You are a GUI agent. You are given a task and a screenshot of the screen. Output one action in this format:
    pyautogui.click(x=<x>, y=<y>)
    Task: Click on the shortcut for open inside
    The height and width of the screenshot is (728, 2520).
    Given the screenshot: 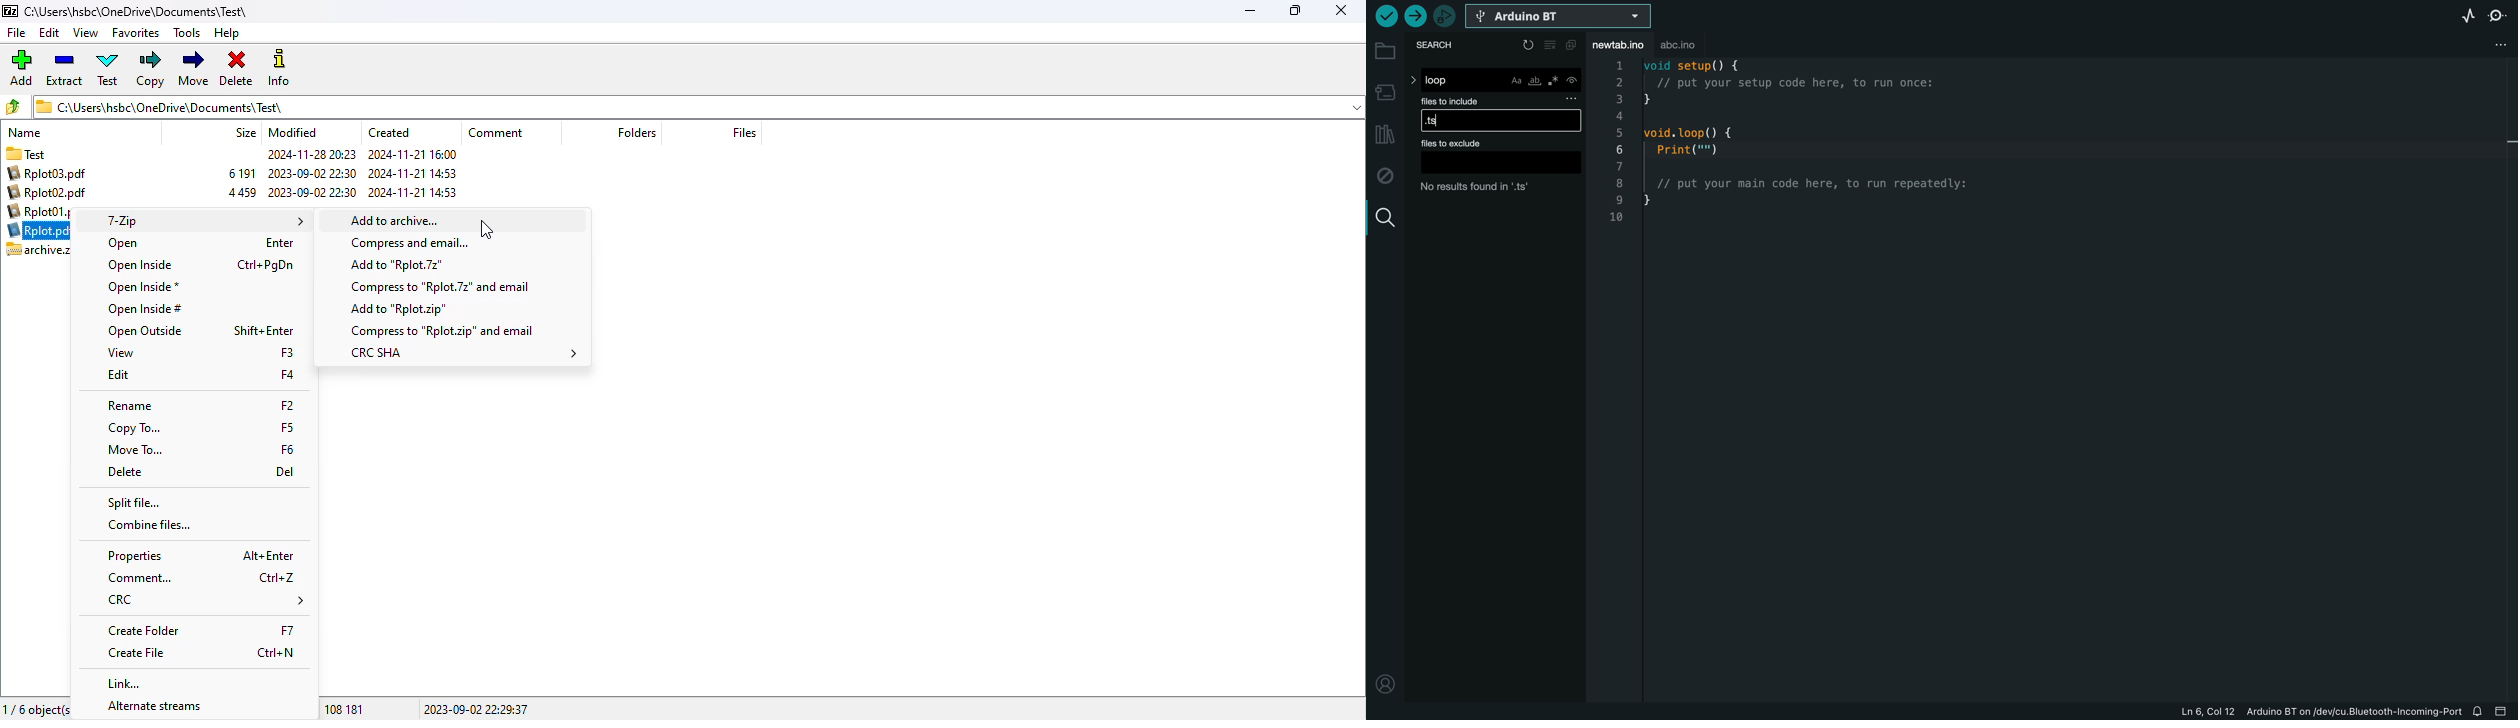 What is the action you would take?
    pyautogui.click(x=266, y=265)
    